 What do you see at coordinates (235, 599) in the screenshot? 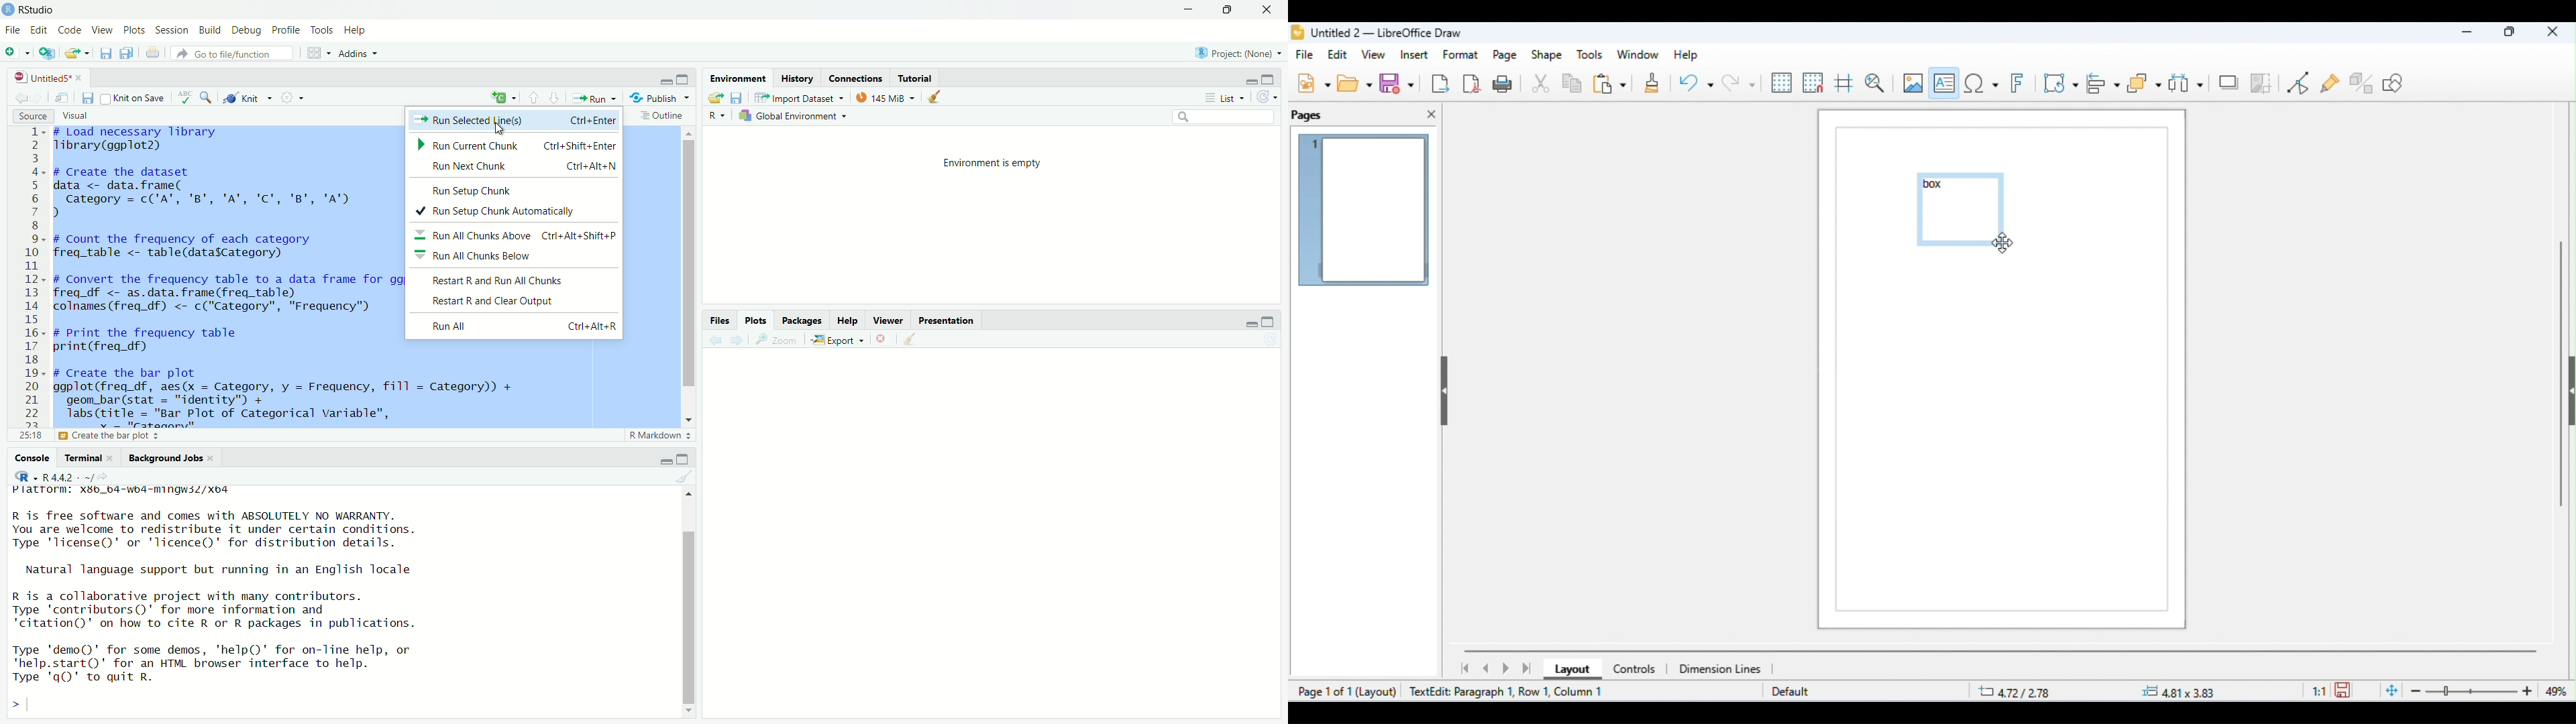
I see `R is free software and comes with ABSOLUTELY NO WARRANTY.You are welcome to redistribute it under certain conditions.Type 'license()' or 'licence()' for distribution details.Natural language support but running in an English localeR is a collaborative project with many contributors.Type 'contributors()' for more information and"citation()' on how to cite R or R packages in publications.Type 'demo()' for some demos, 'help()' for on-Tine help, or'help.start()"' for an HTML browser interface to help.Type 'qQ' to quit R.` at bounding box center [235, 599].